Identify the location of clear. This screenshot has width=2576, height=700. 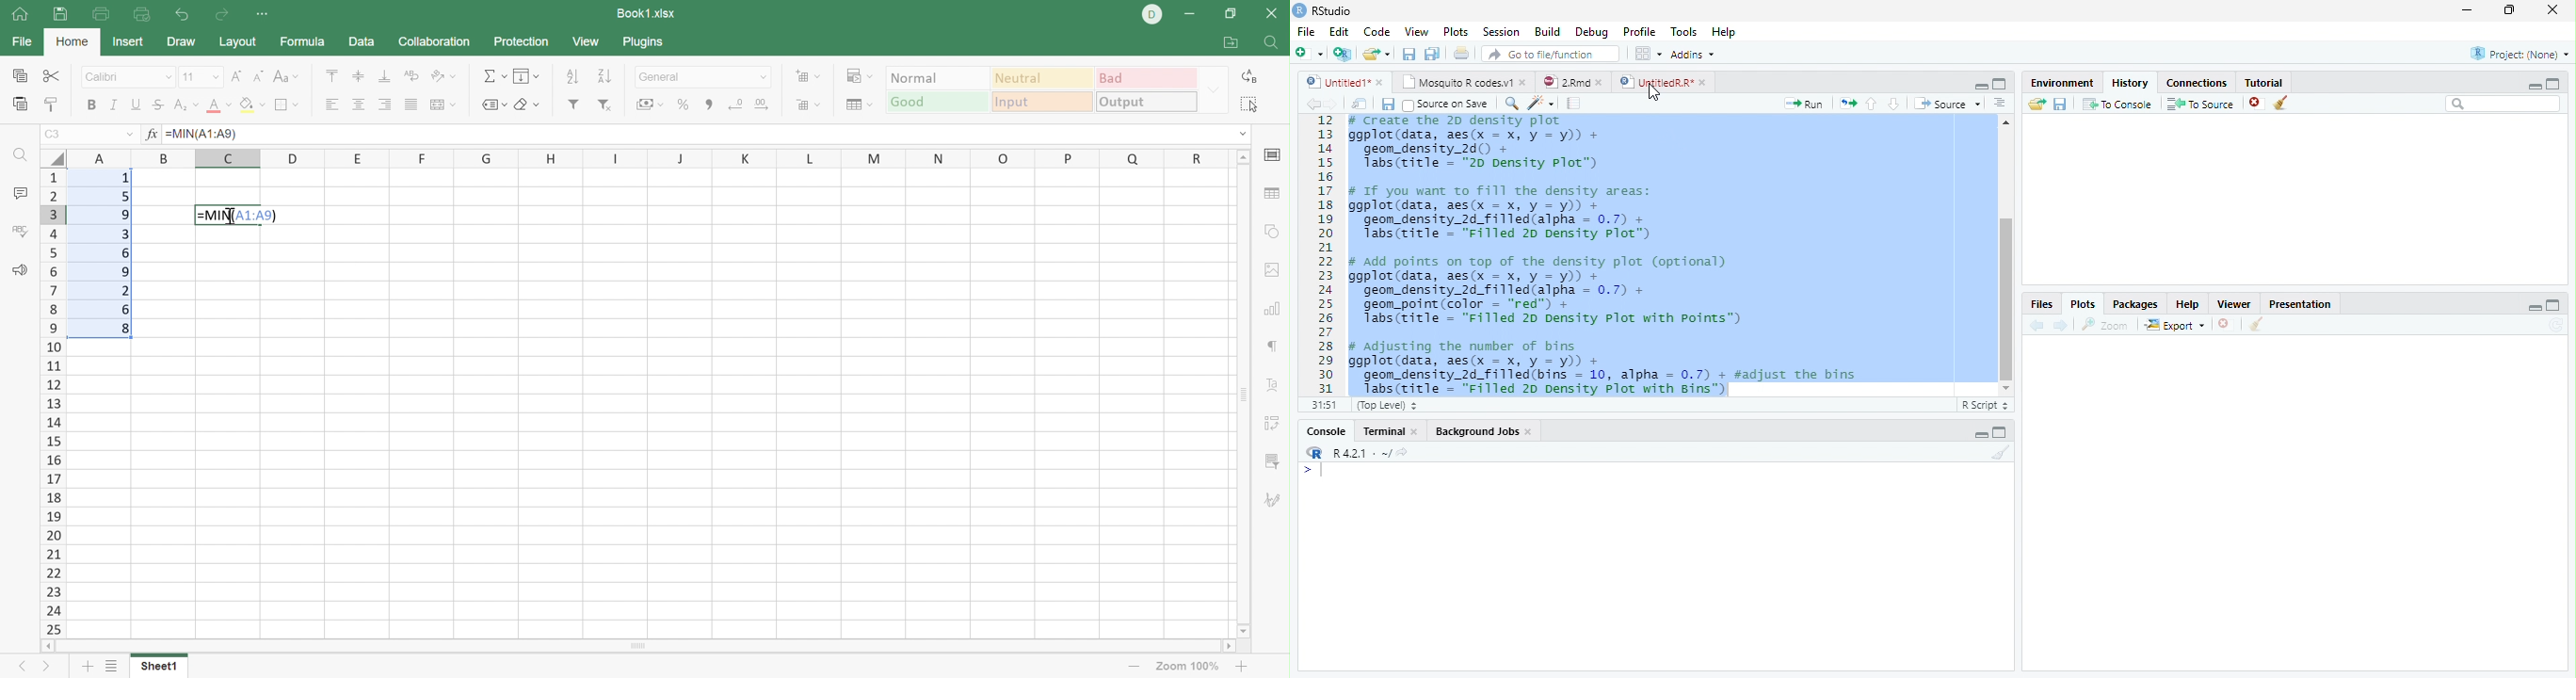
(2256, 326).